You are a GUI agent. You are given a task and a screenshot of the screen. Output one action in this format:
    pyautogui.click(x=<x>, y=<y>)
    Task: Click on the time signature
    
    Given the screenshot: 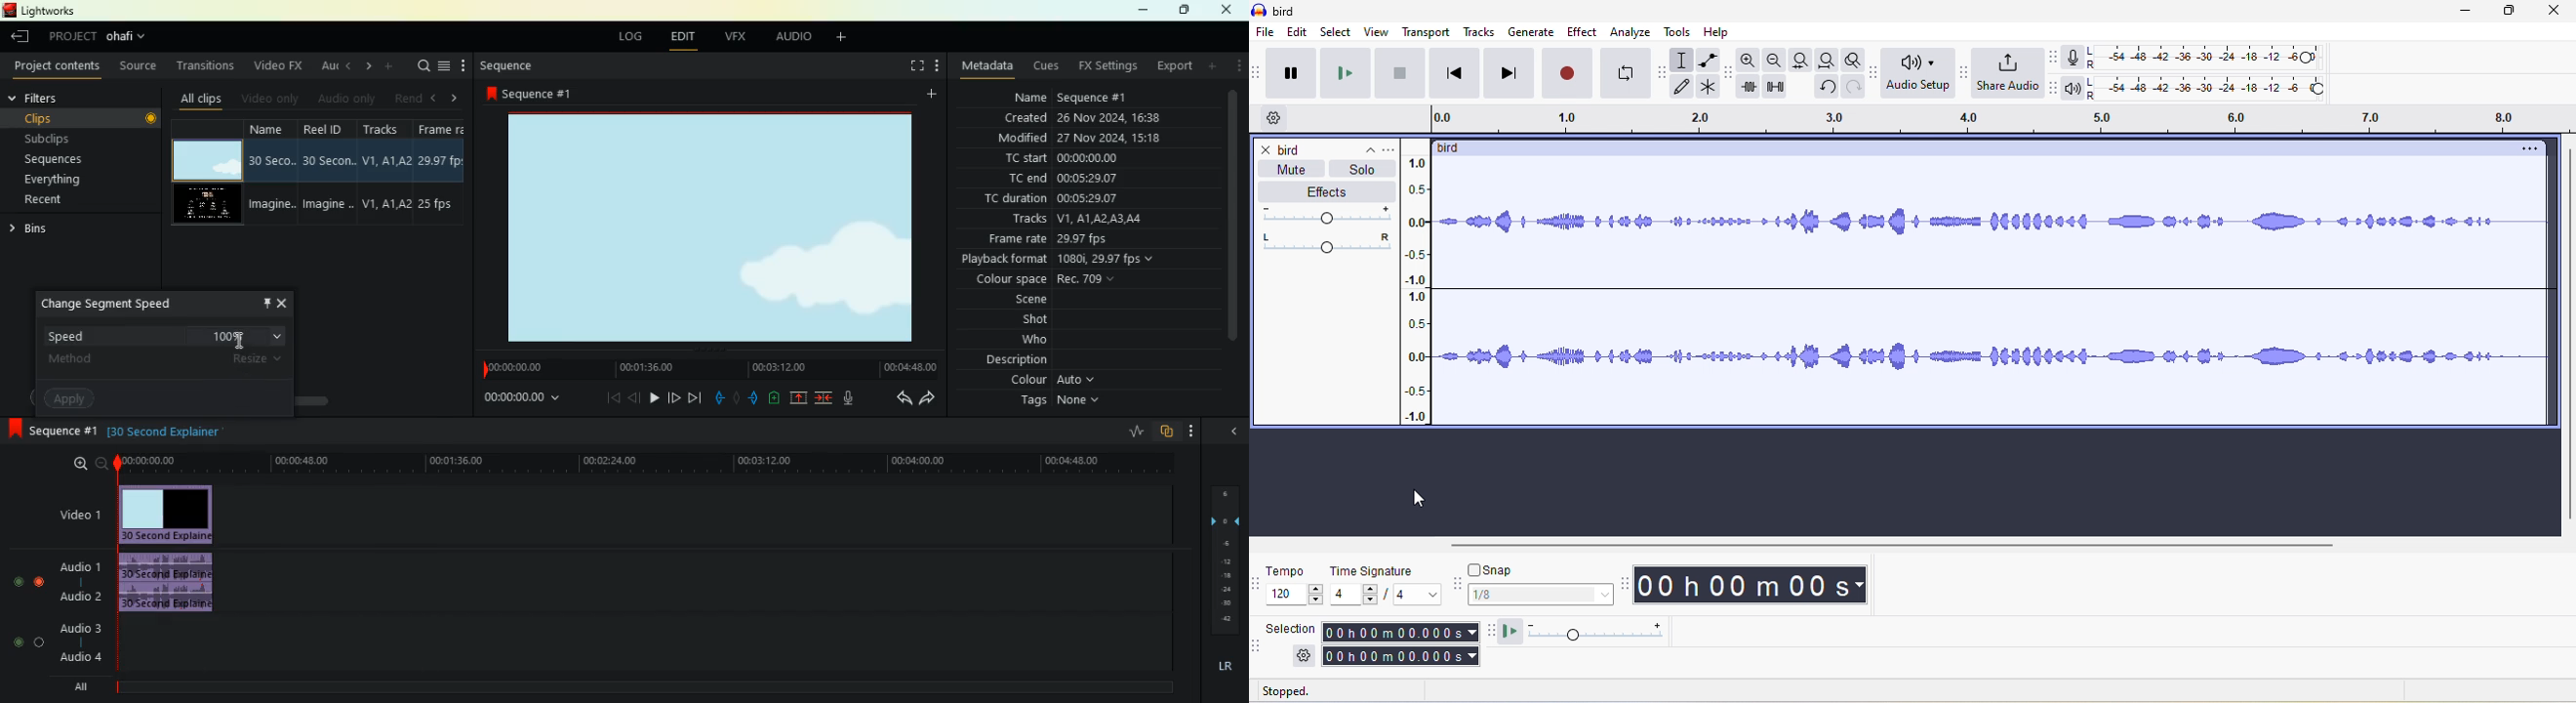 What is the action you would take?
    pyautogui.click(x=1387, y=584)
    